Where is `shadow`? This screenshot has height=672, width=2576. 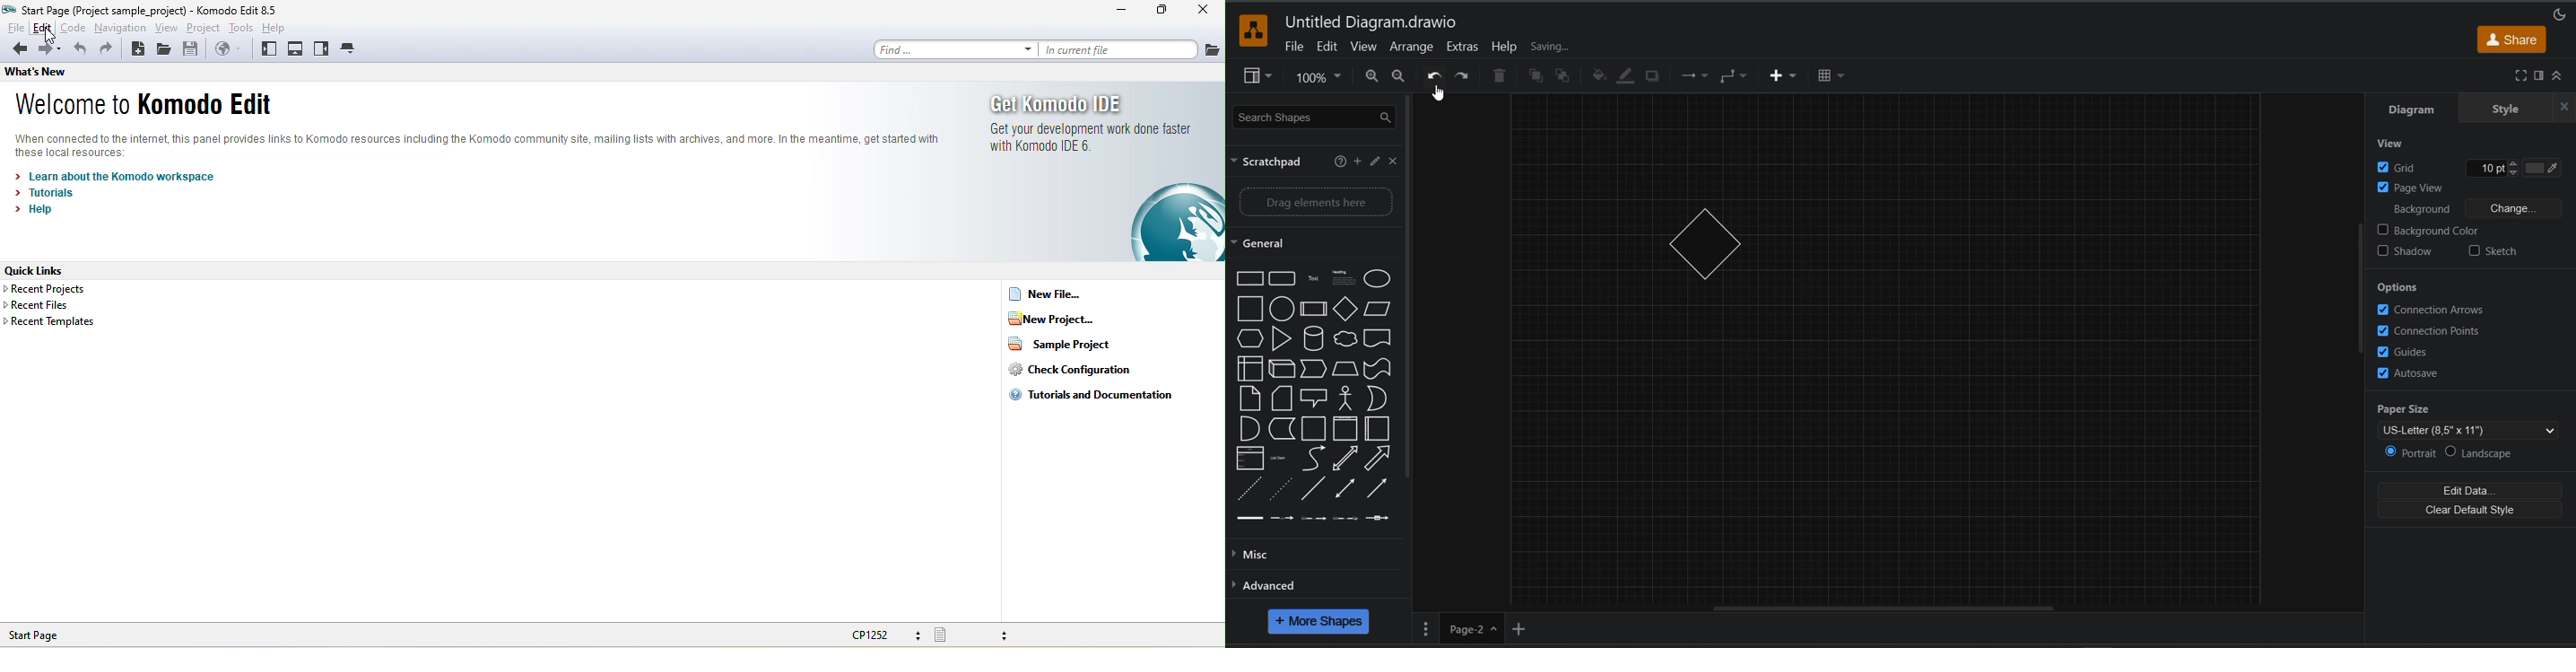 shadow is located at coordinates (2407, 252).